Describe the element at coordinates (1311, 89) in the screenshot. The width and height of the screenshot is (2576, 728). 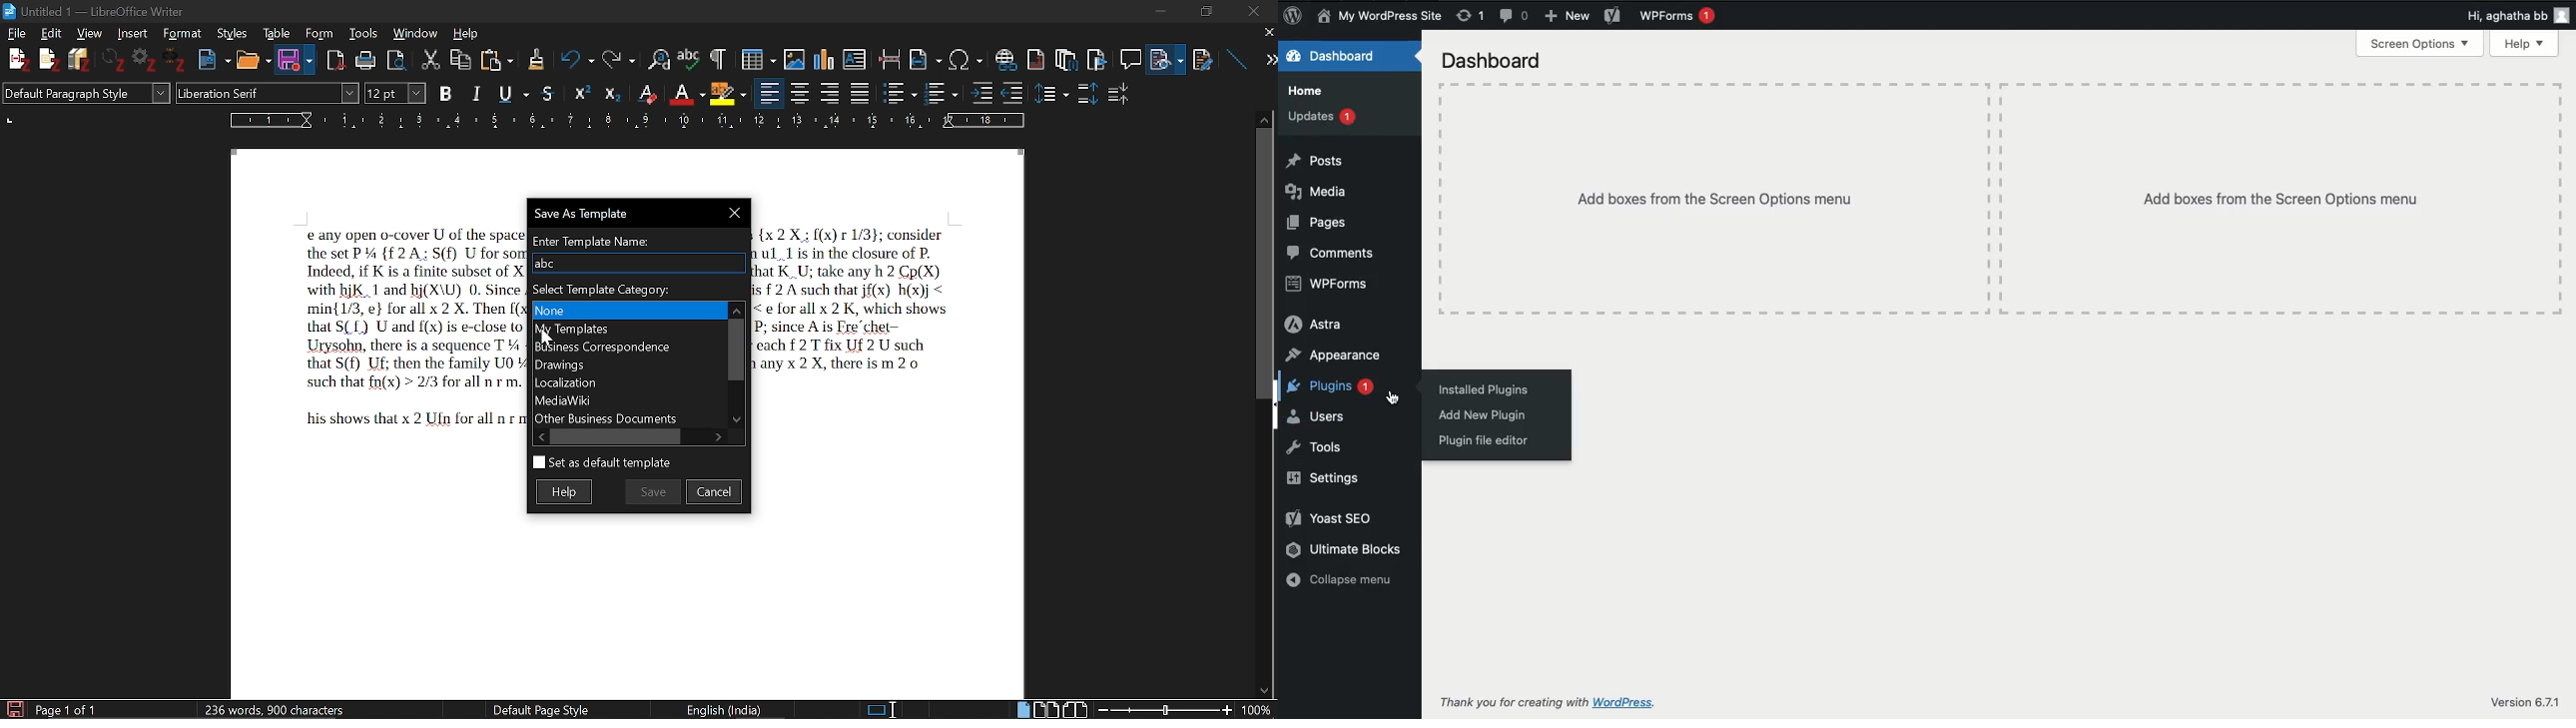
I see `Home` at that location.